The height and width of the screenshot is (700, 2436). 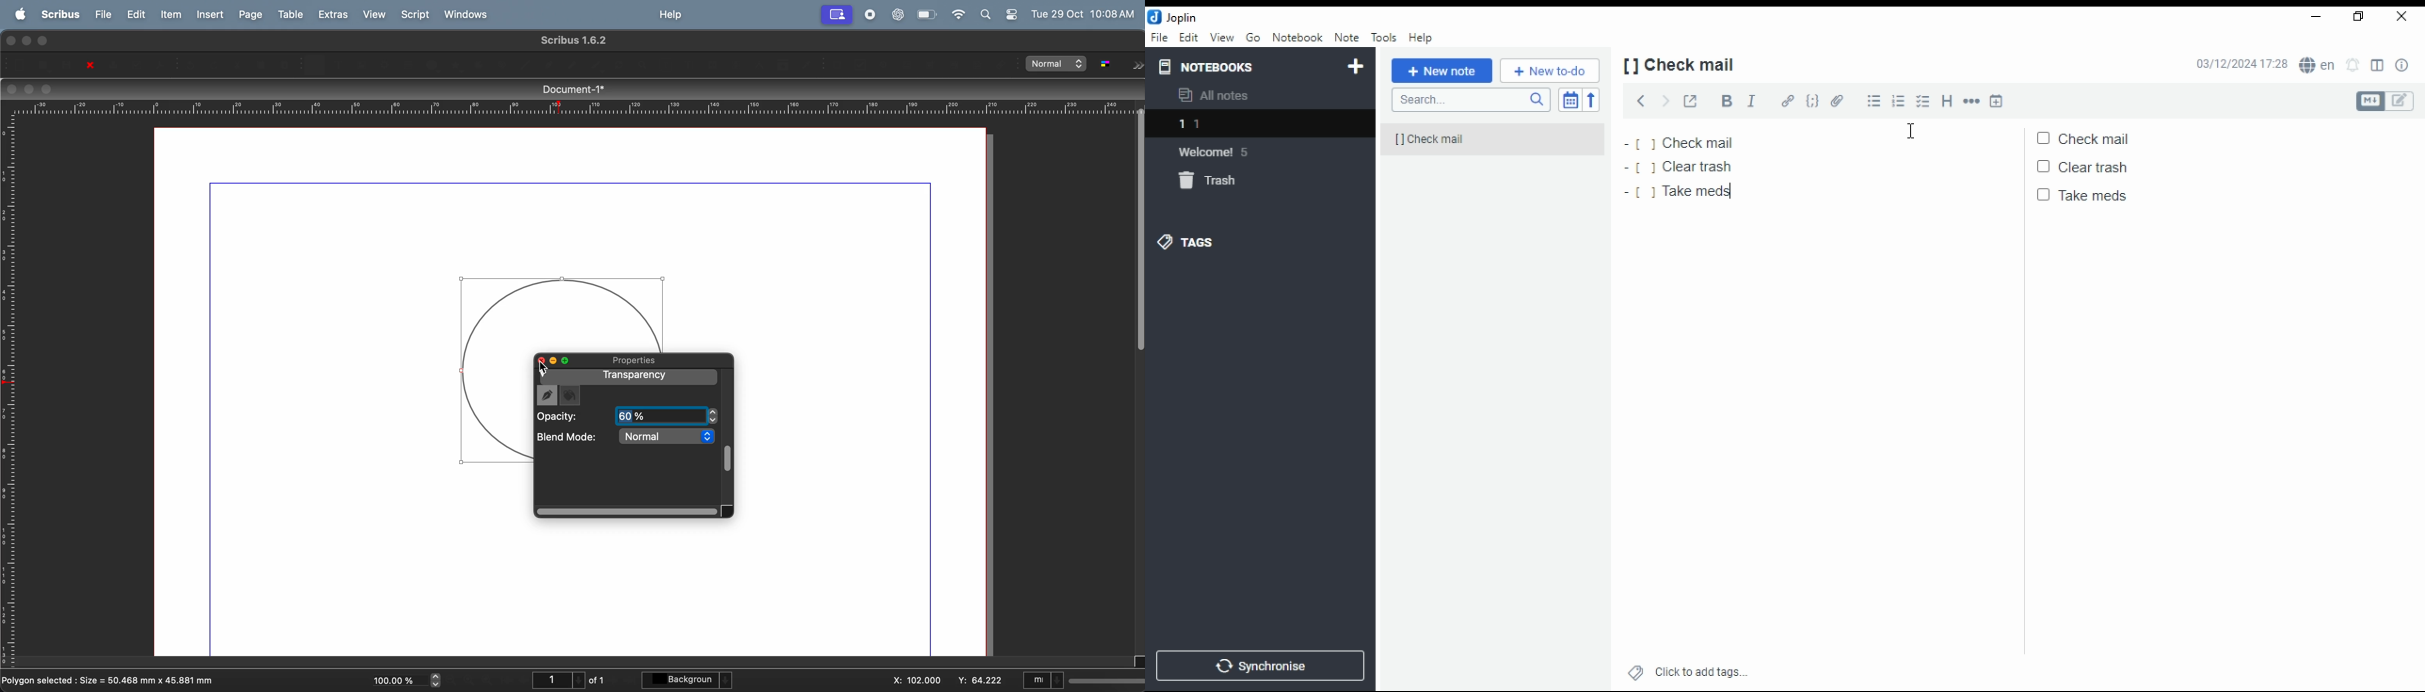 I want to click on help, so click(x=1421, y=37).